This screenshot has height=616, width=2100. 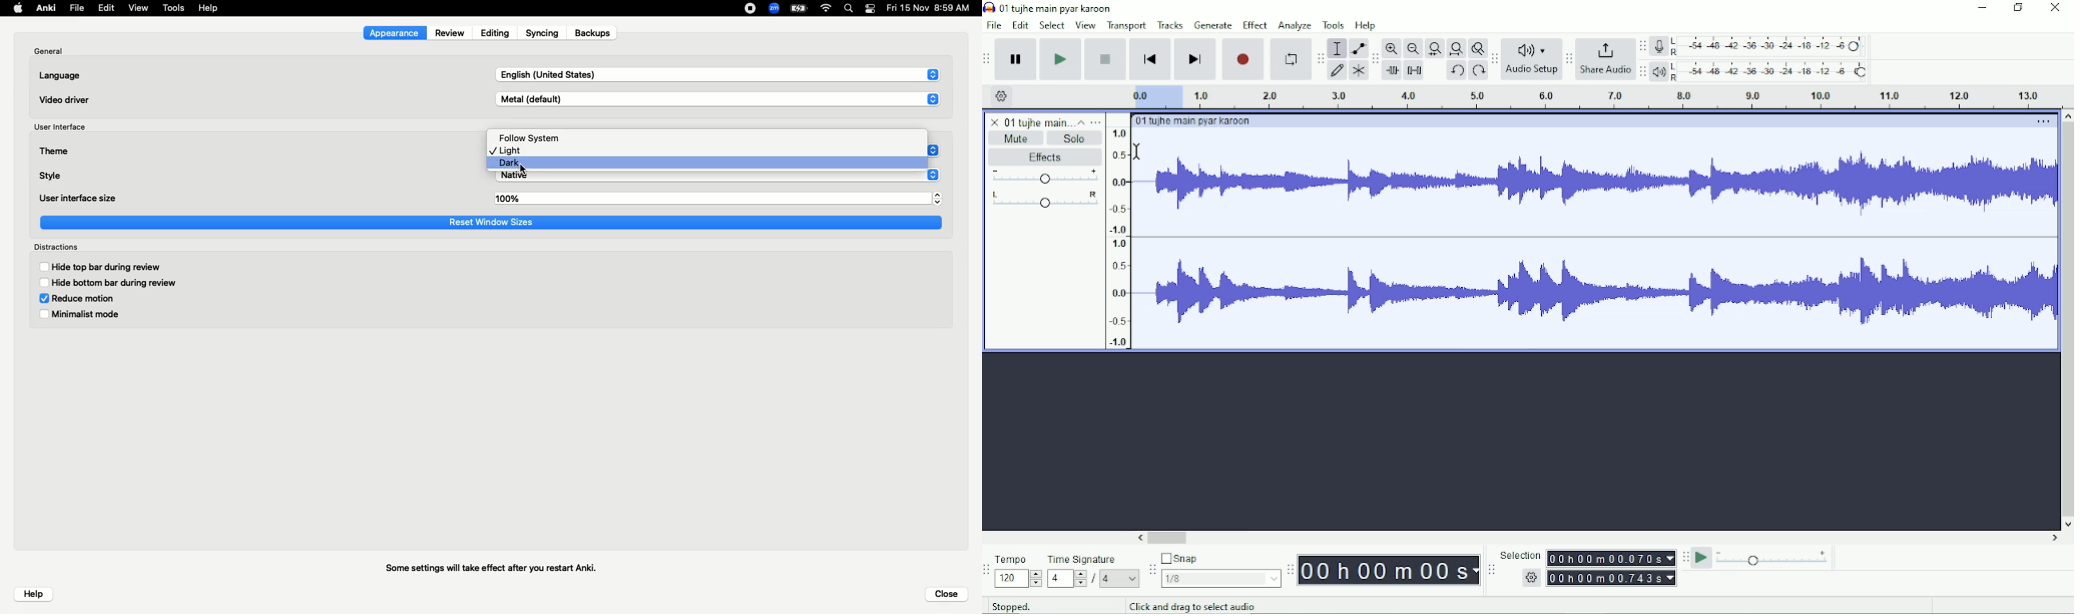 I want to click on Minimalist mode, so click(x=83, y=313).